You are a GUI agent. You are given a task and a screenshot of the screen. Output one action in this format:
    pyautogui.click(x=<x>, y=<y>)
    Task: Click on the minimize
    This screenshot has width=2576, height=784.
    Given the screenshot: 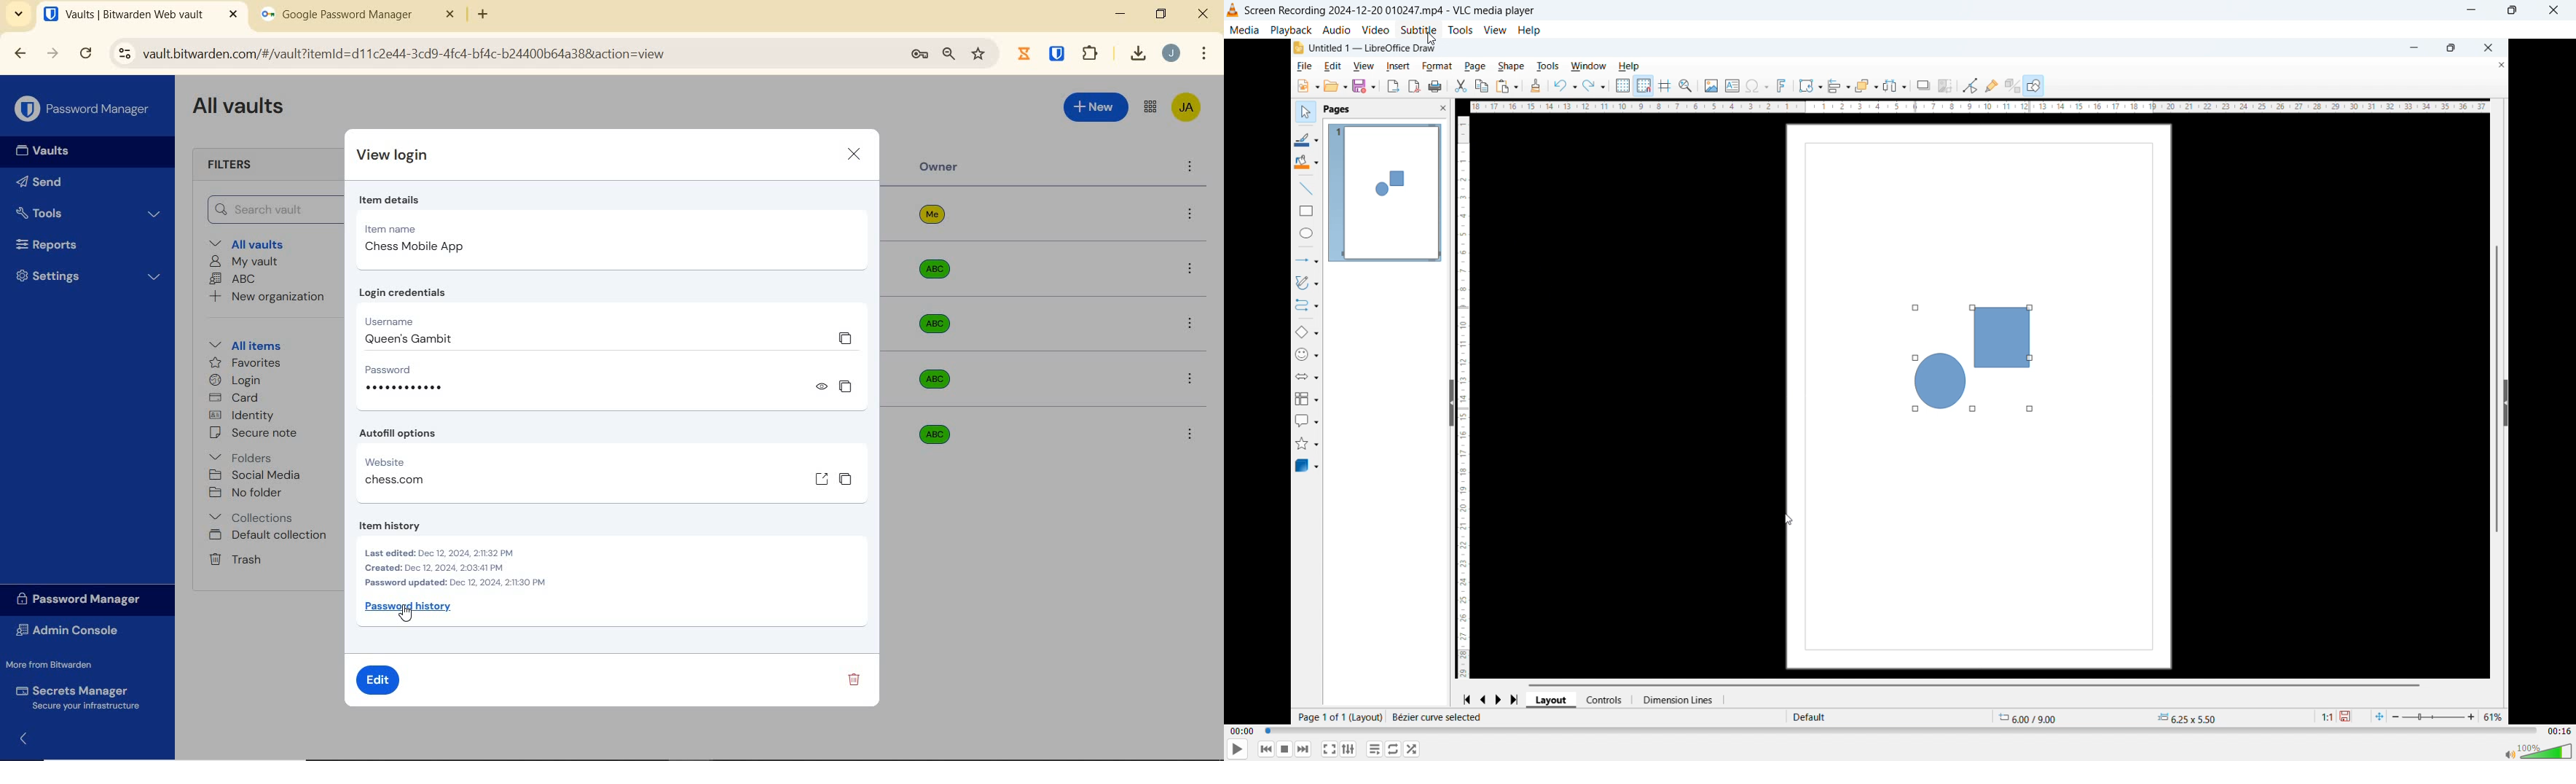 What is the action you would take?
    pyautogui.click(x=1122, y=14)
    